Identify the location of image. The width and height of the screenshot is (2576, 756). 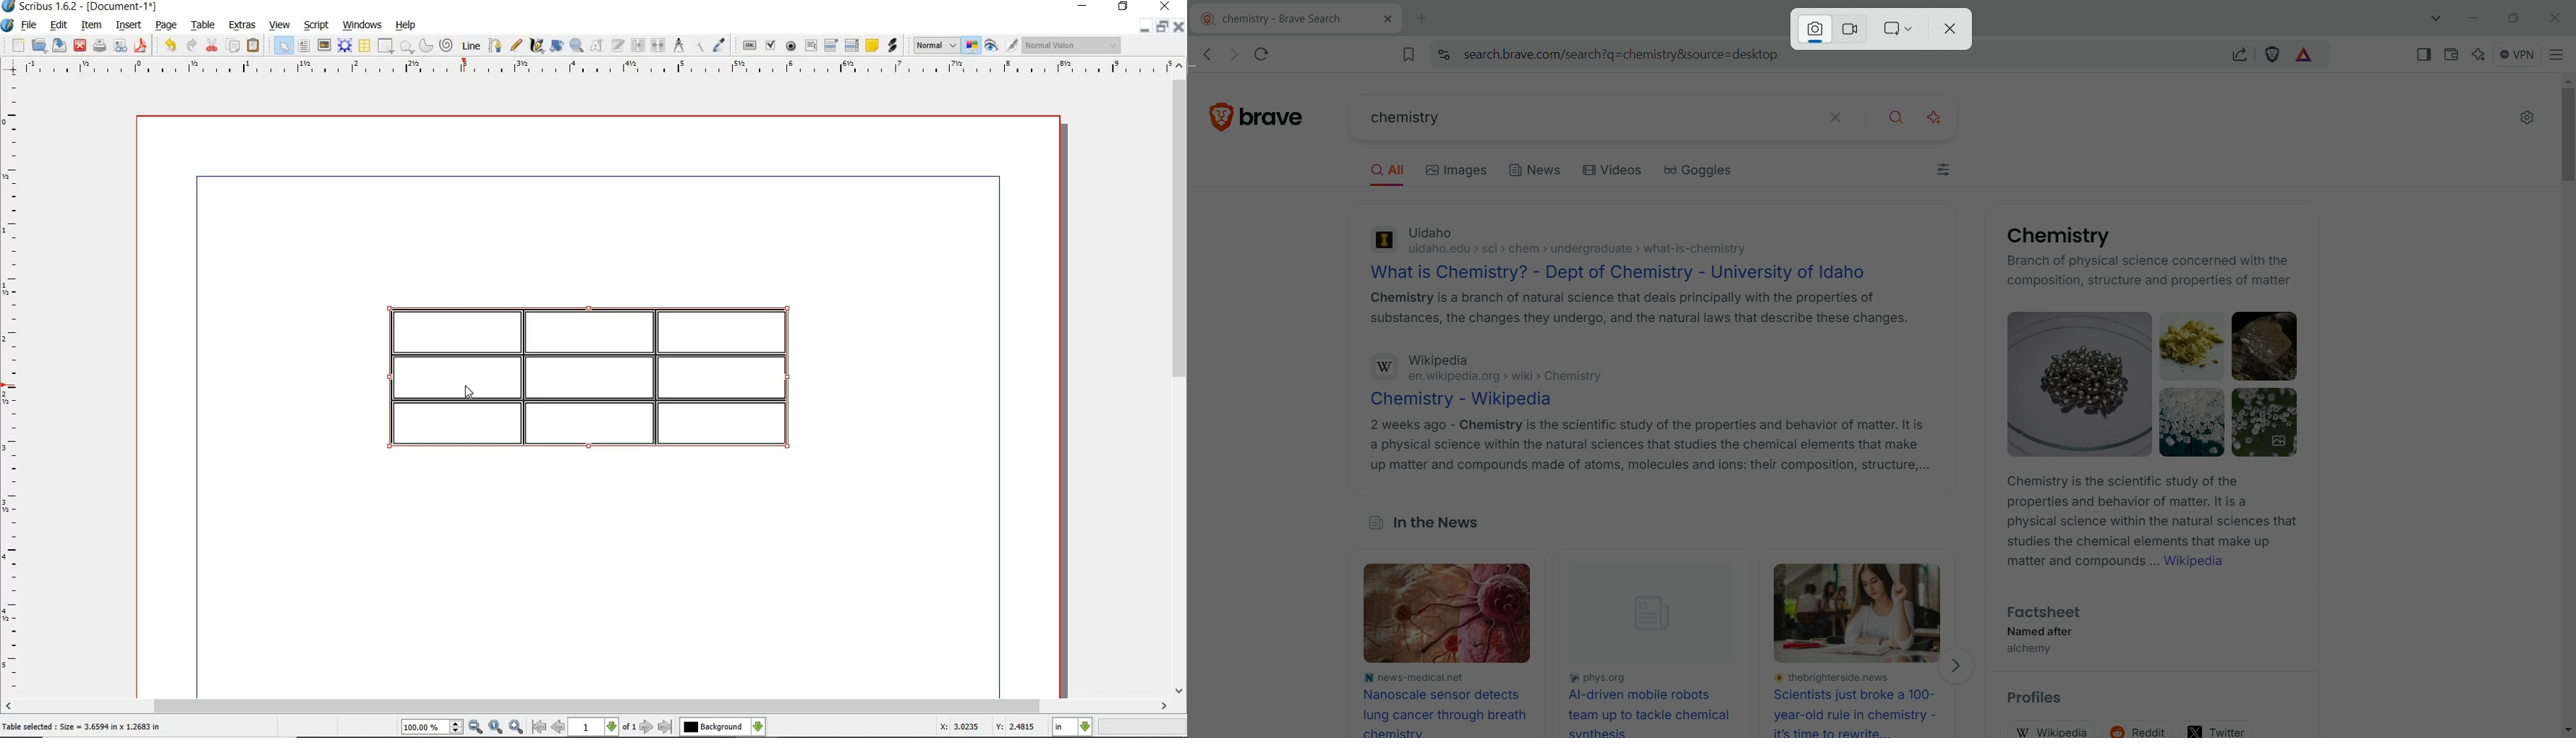
(1862, 613).